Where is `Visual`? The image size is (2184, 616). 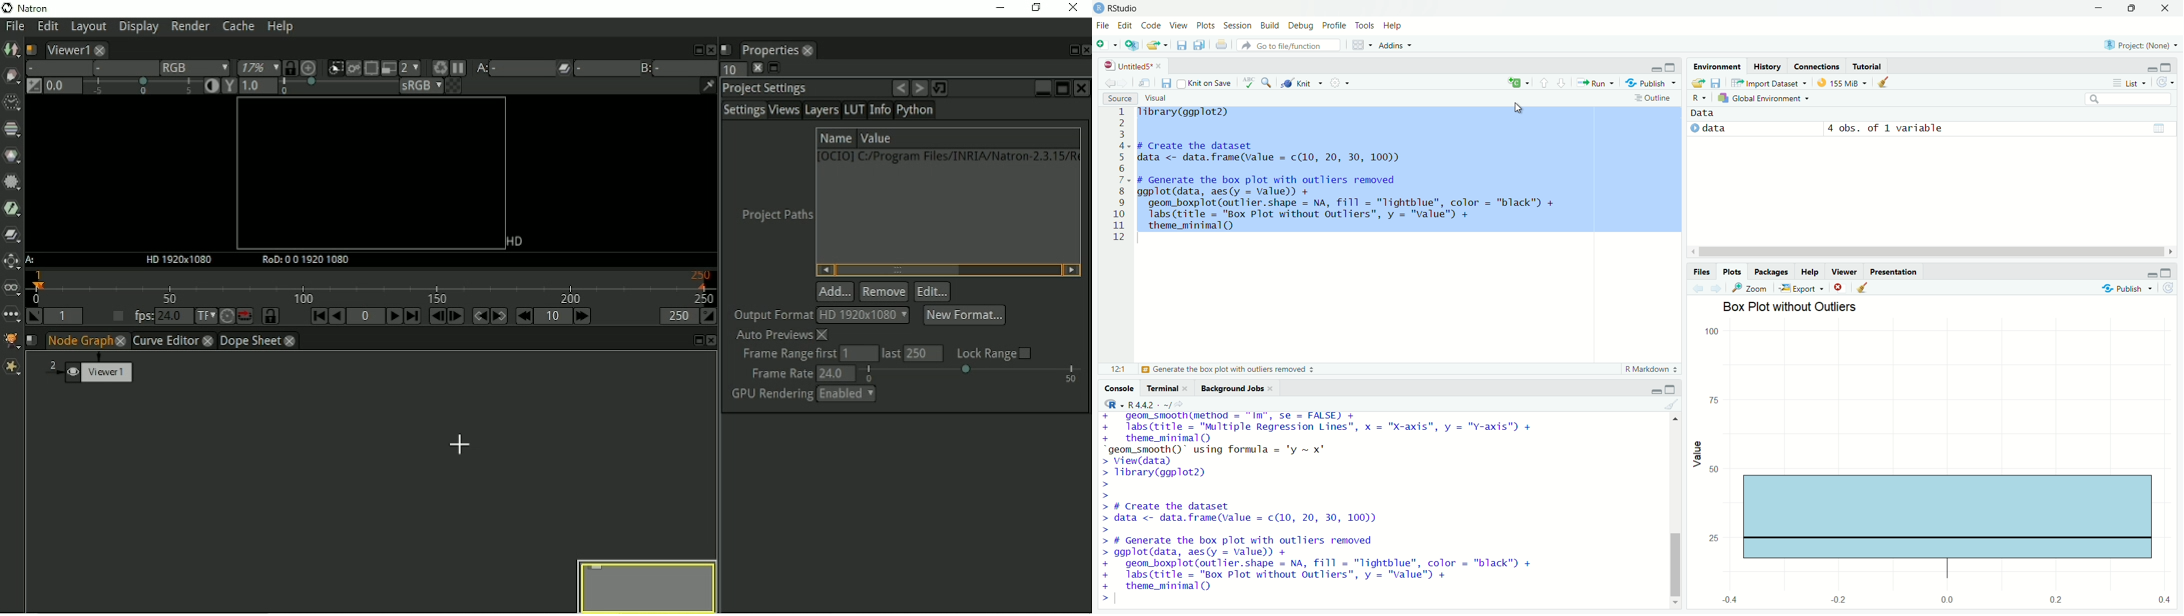 Visual is located at coordinates (1159, 97).